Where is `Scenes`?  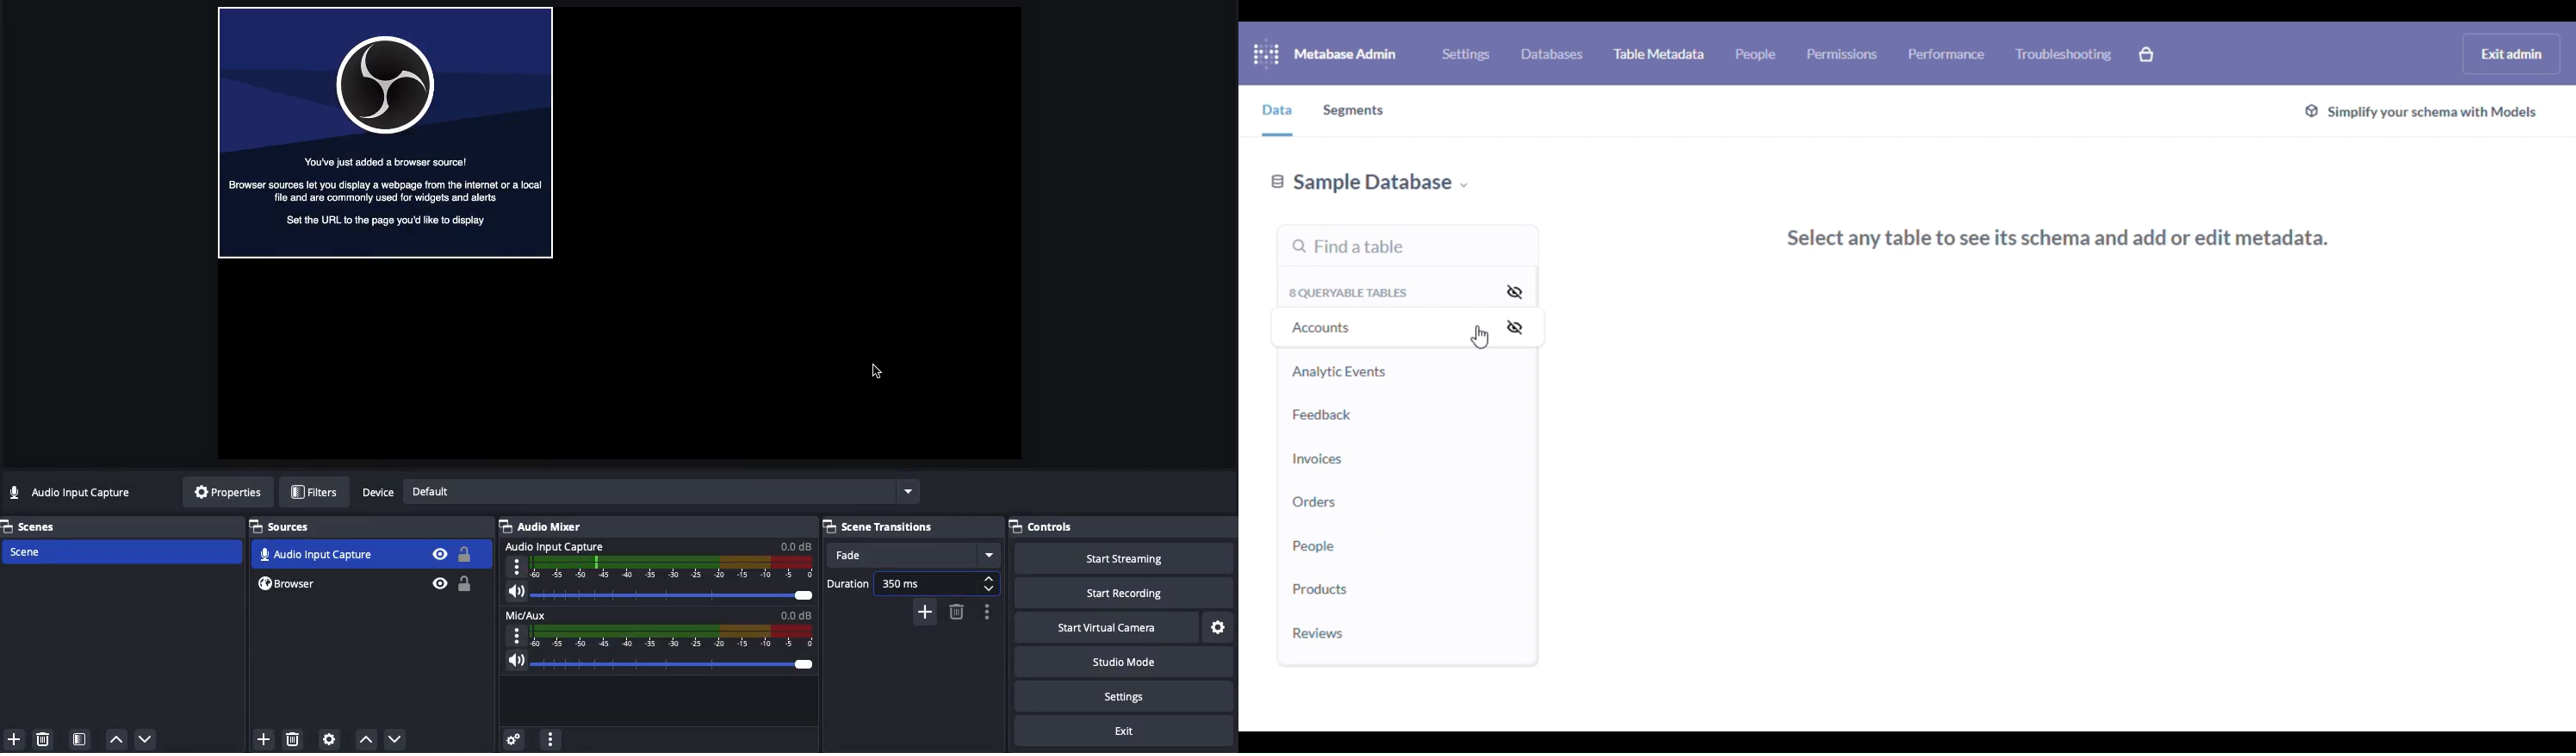 Scenes is located at coordinates (40, 526).